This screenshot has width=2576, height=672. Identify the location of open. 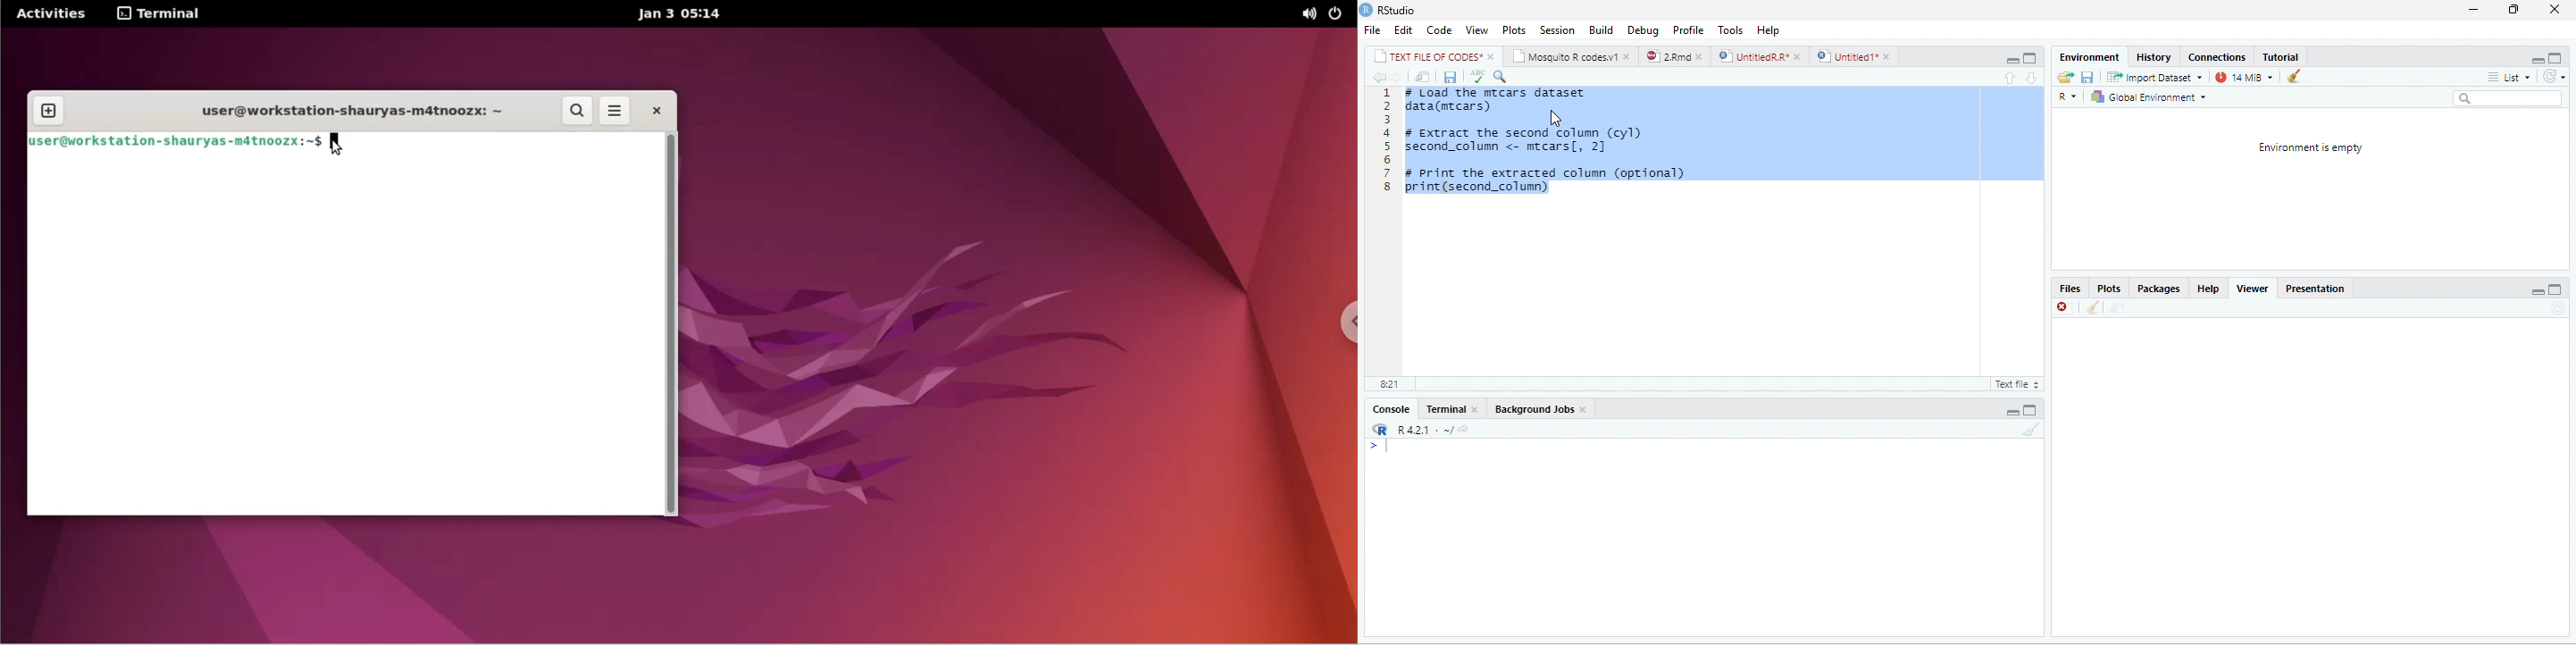
(2062, 78).